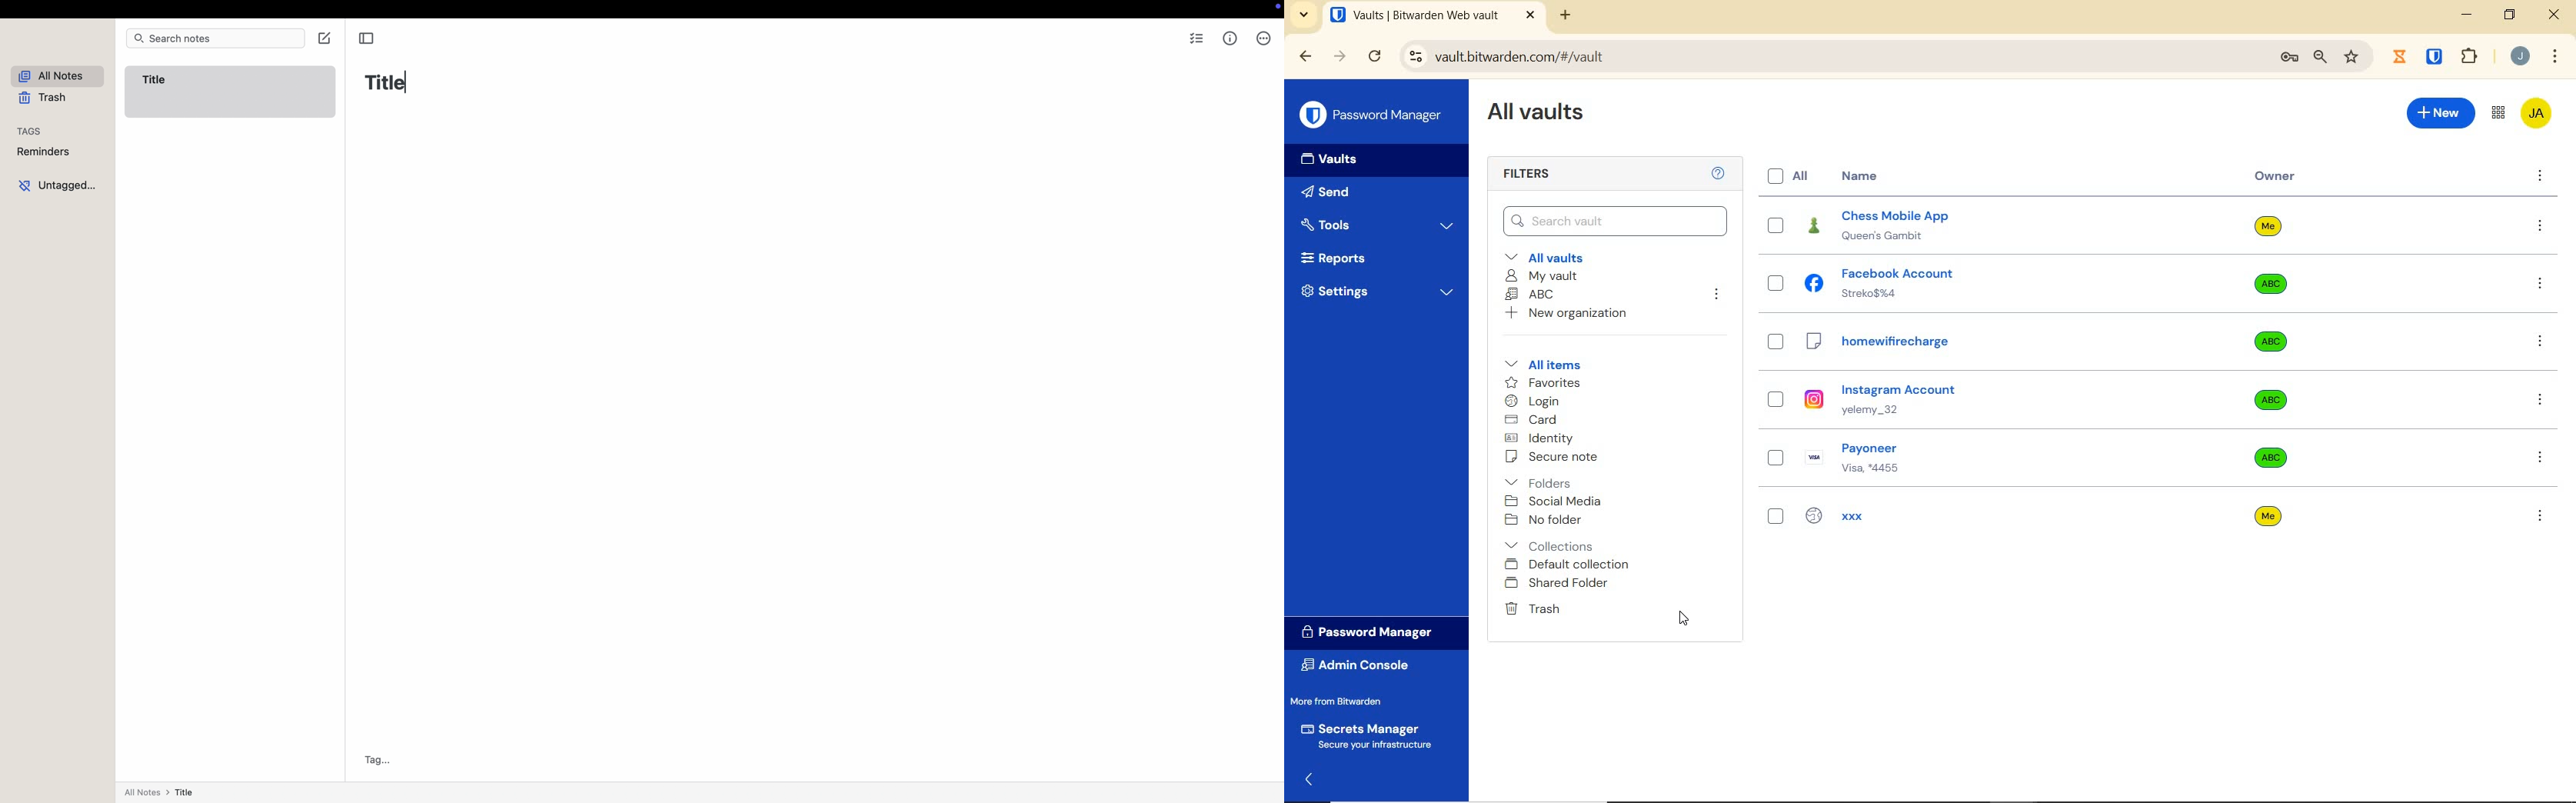  I want to click on metrics, so click(1231, 40).